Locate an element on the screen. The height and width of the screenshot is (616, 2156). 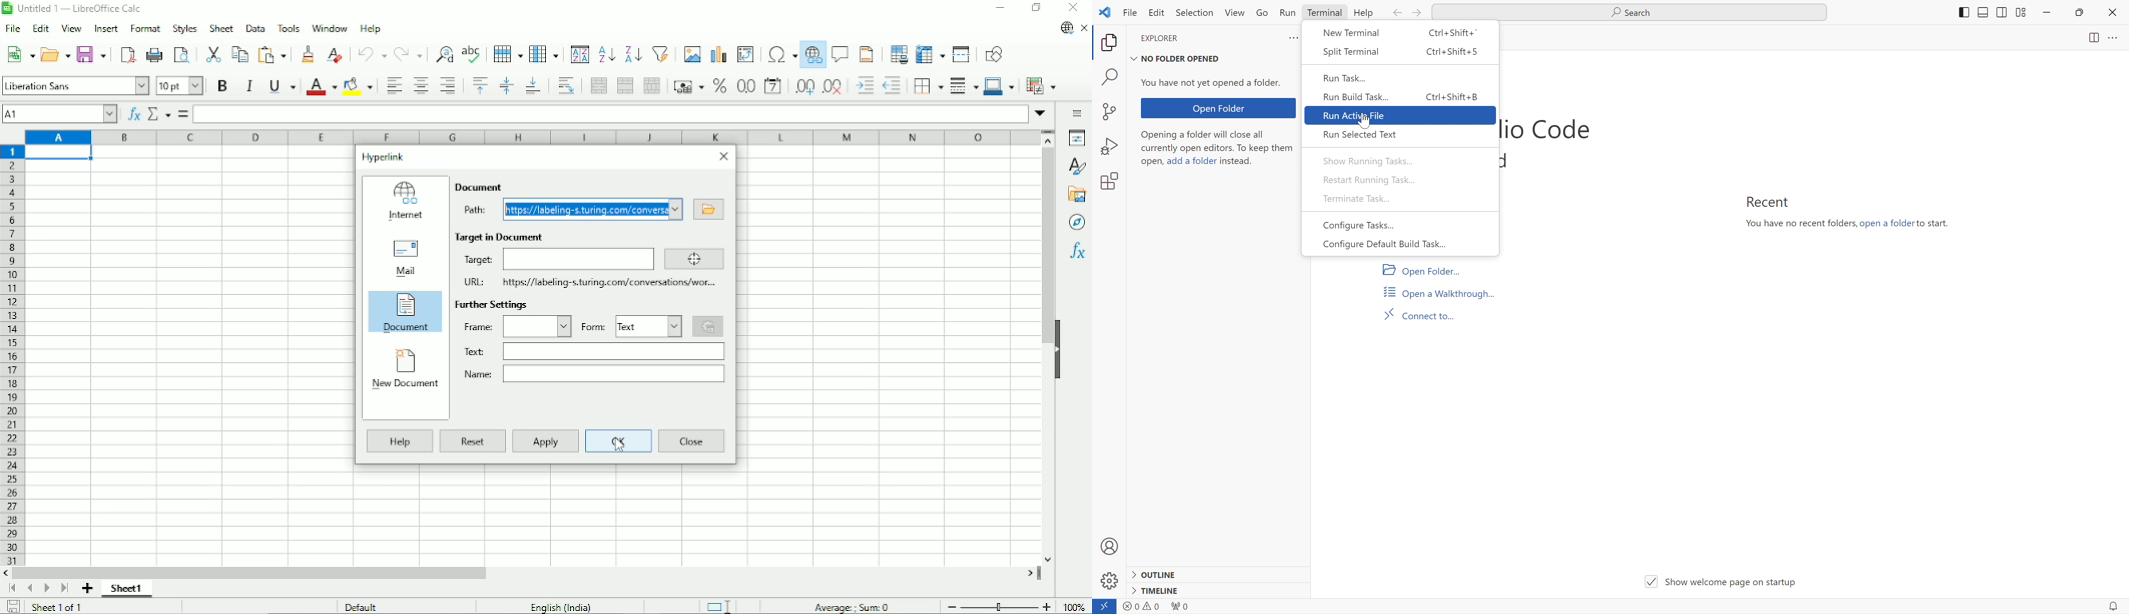
restore down is located at coordinates (2076, 17).